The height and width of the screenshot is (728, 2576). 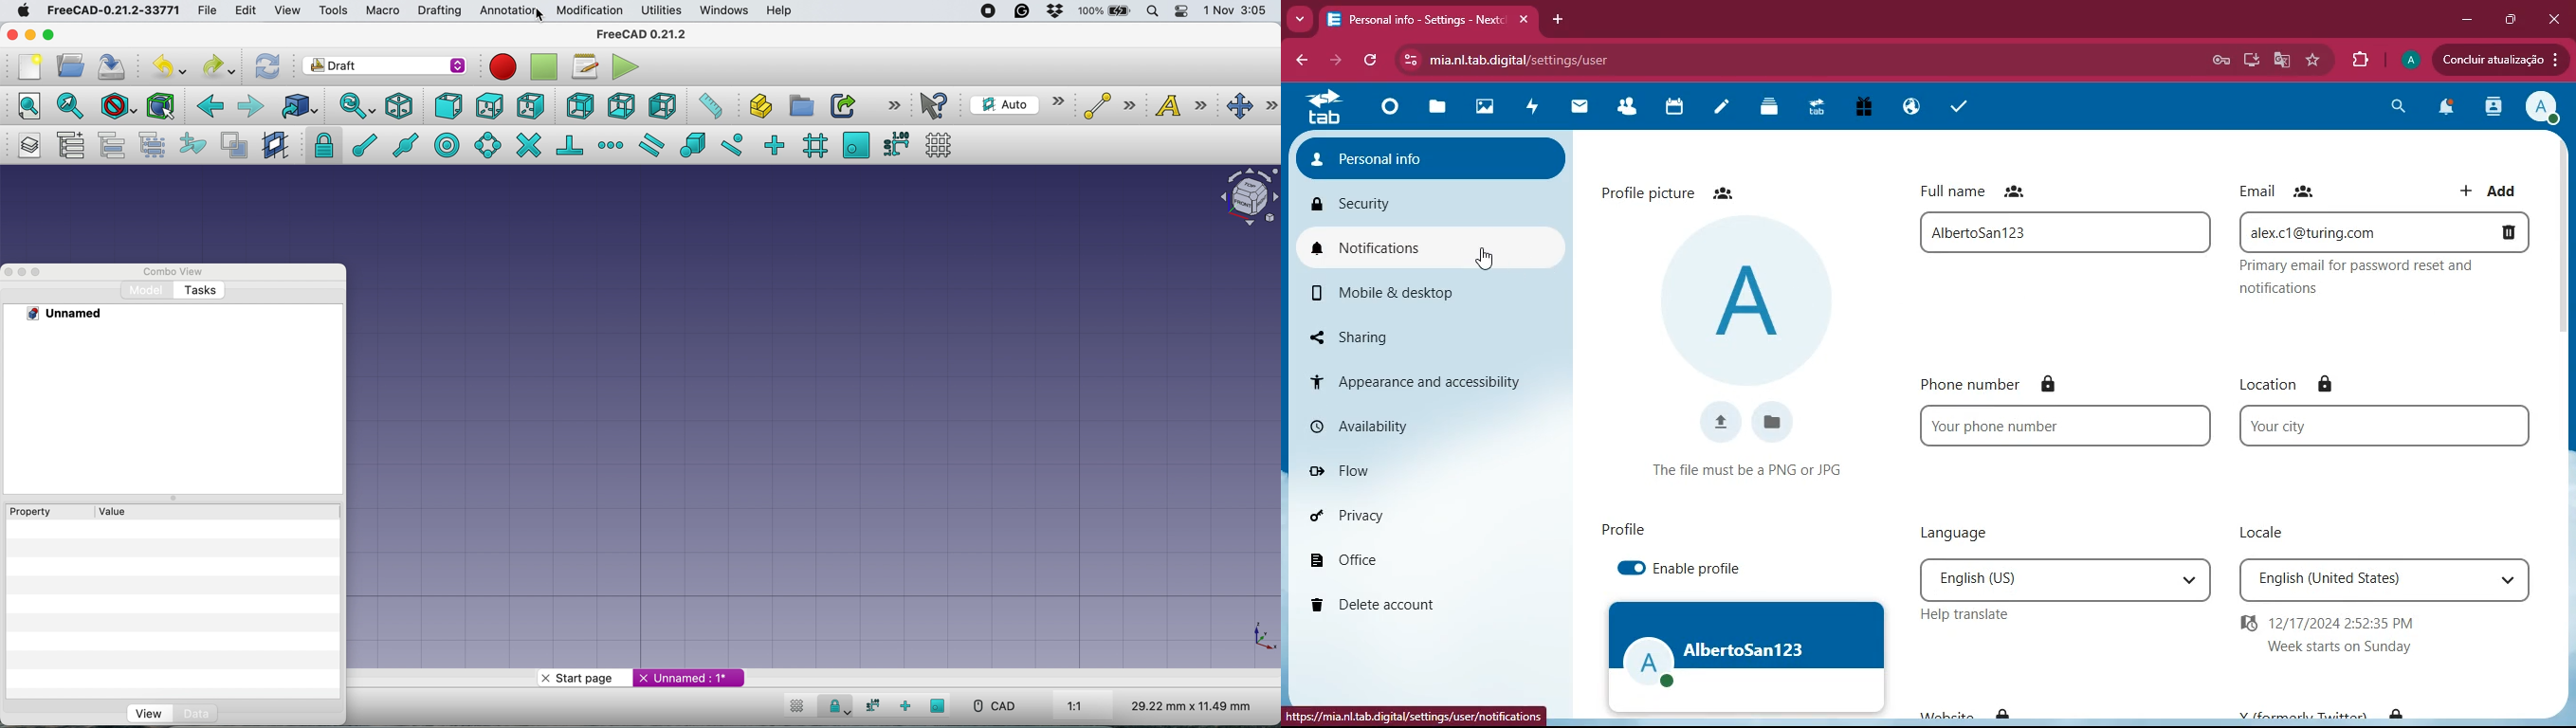 I want to click on forward, so click(x=1336, y=60).